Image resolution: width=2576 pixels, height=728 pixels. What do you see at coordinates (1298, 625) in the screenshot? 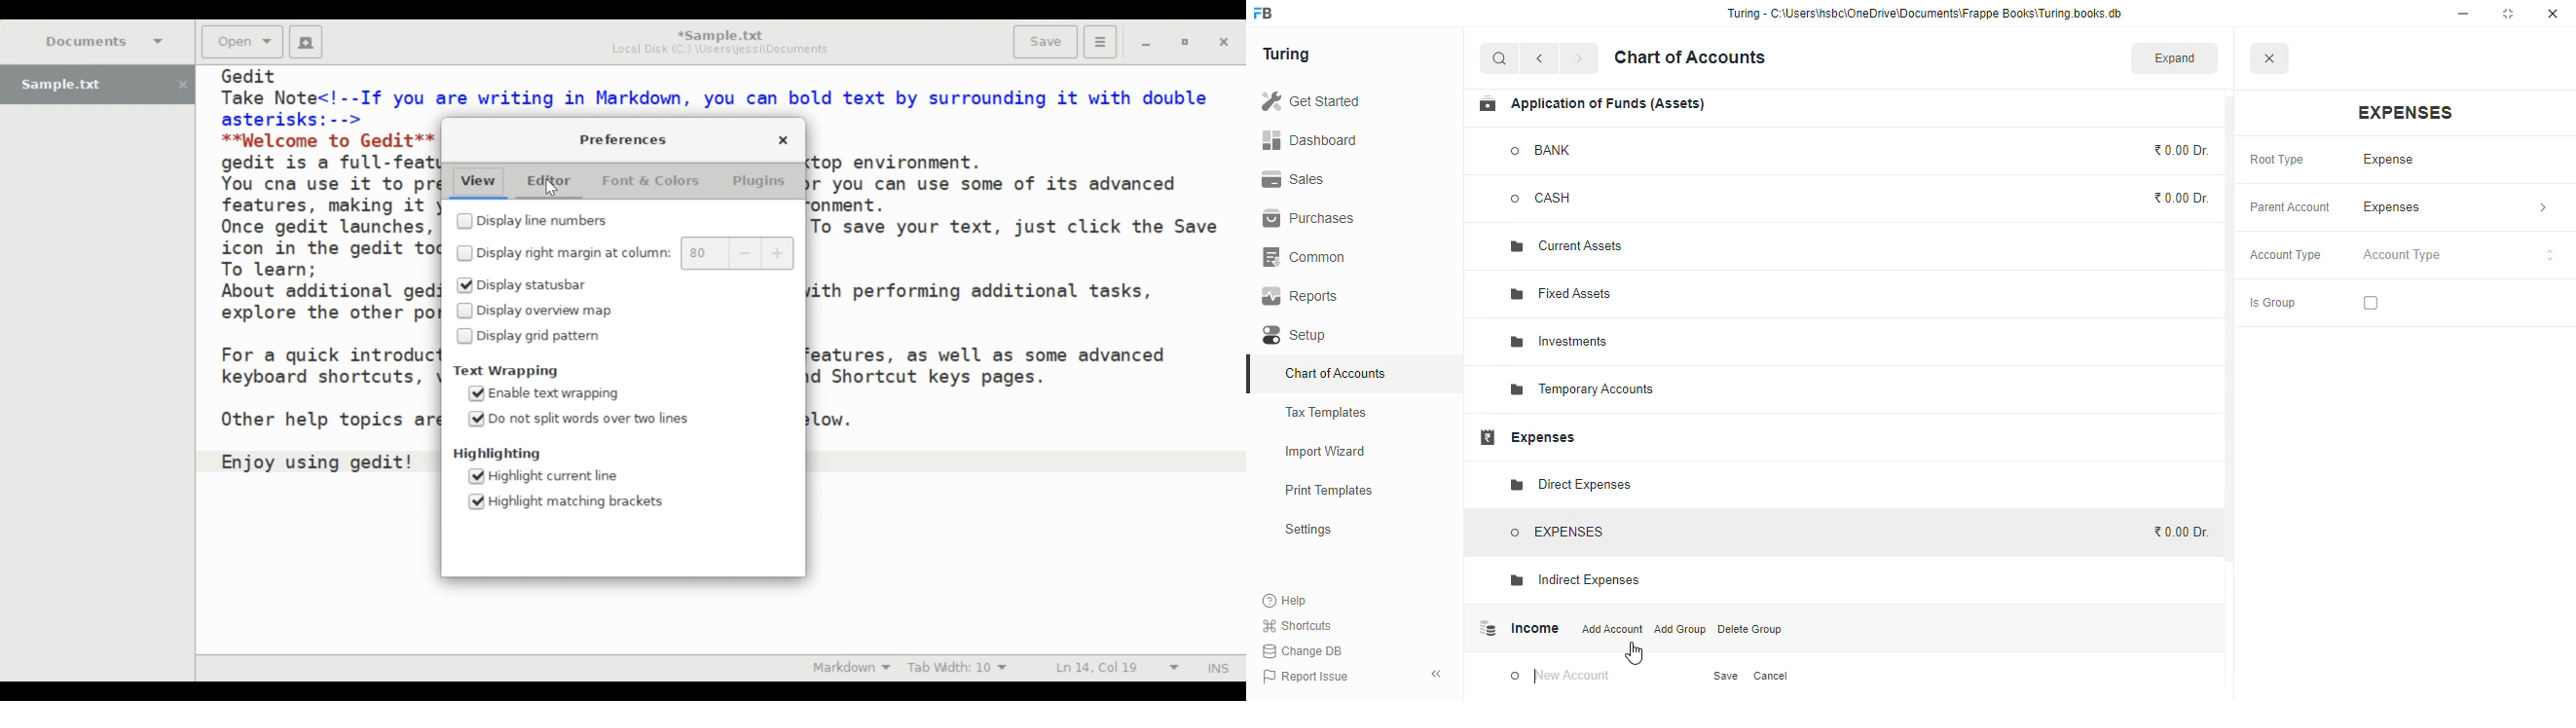
I see `shortcuts` at bounding box center [1298, 625].